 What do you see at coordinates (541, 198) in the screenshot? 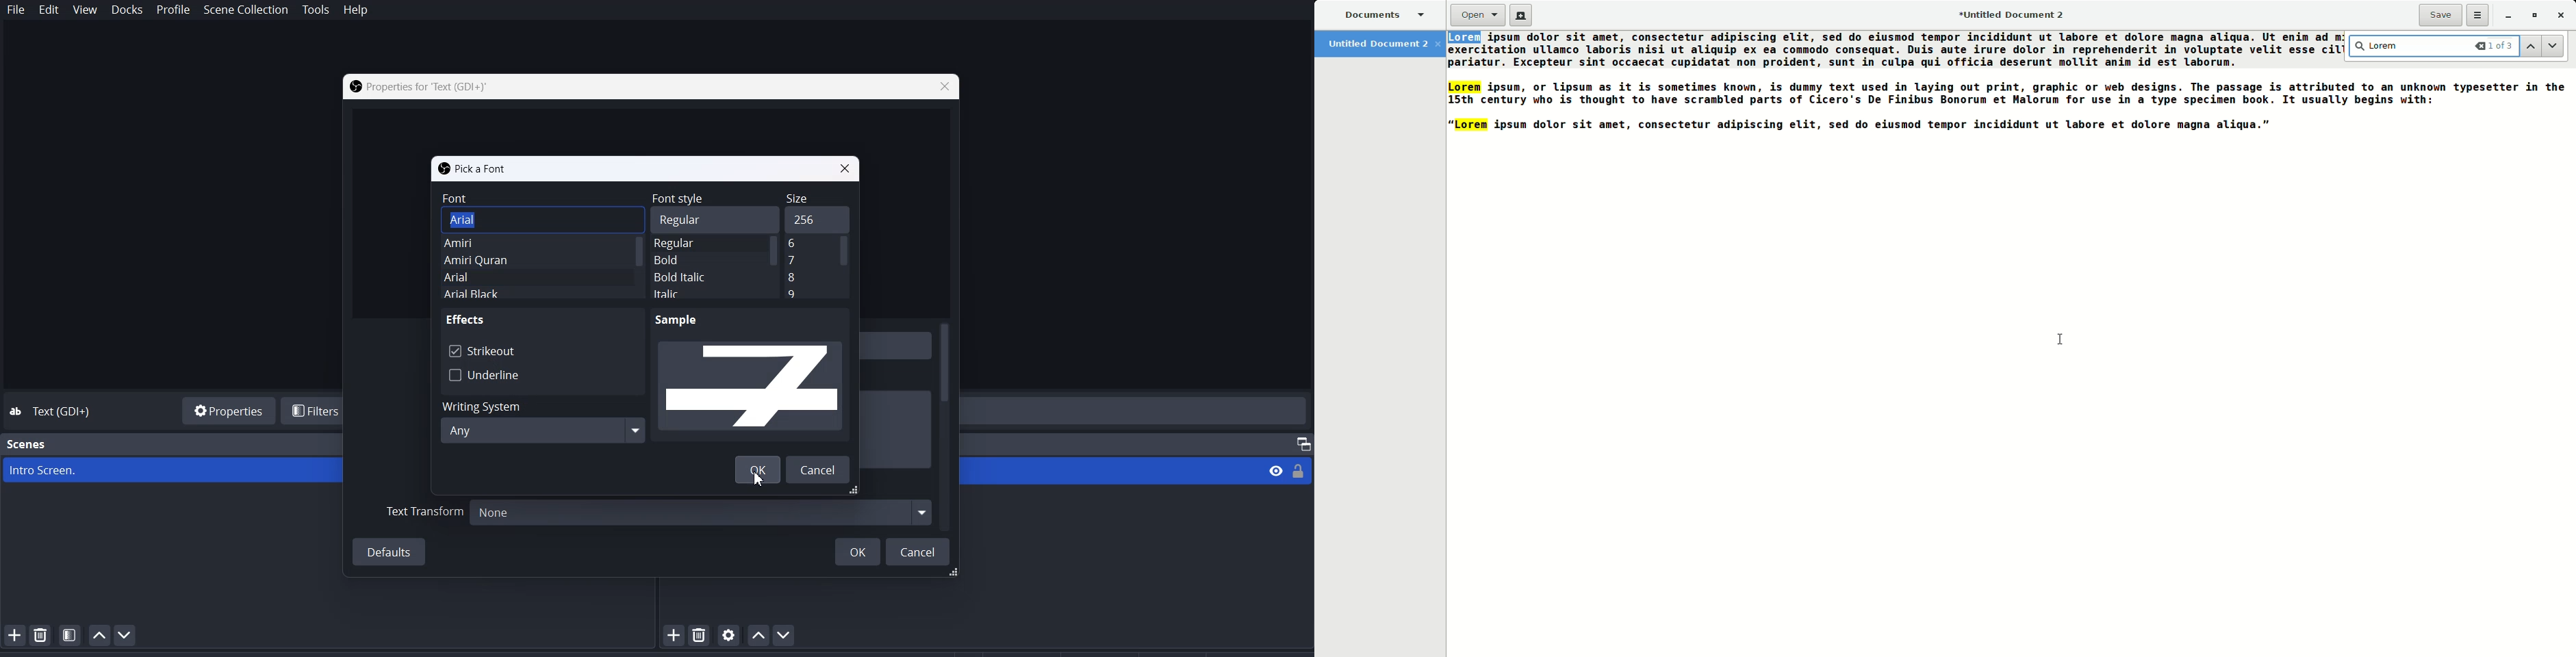
I see `Font` at bounding box center [541, 198].